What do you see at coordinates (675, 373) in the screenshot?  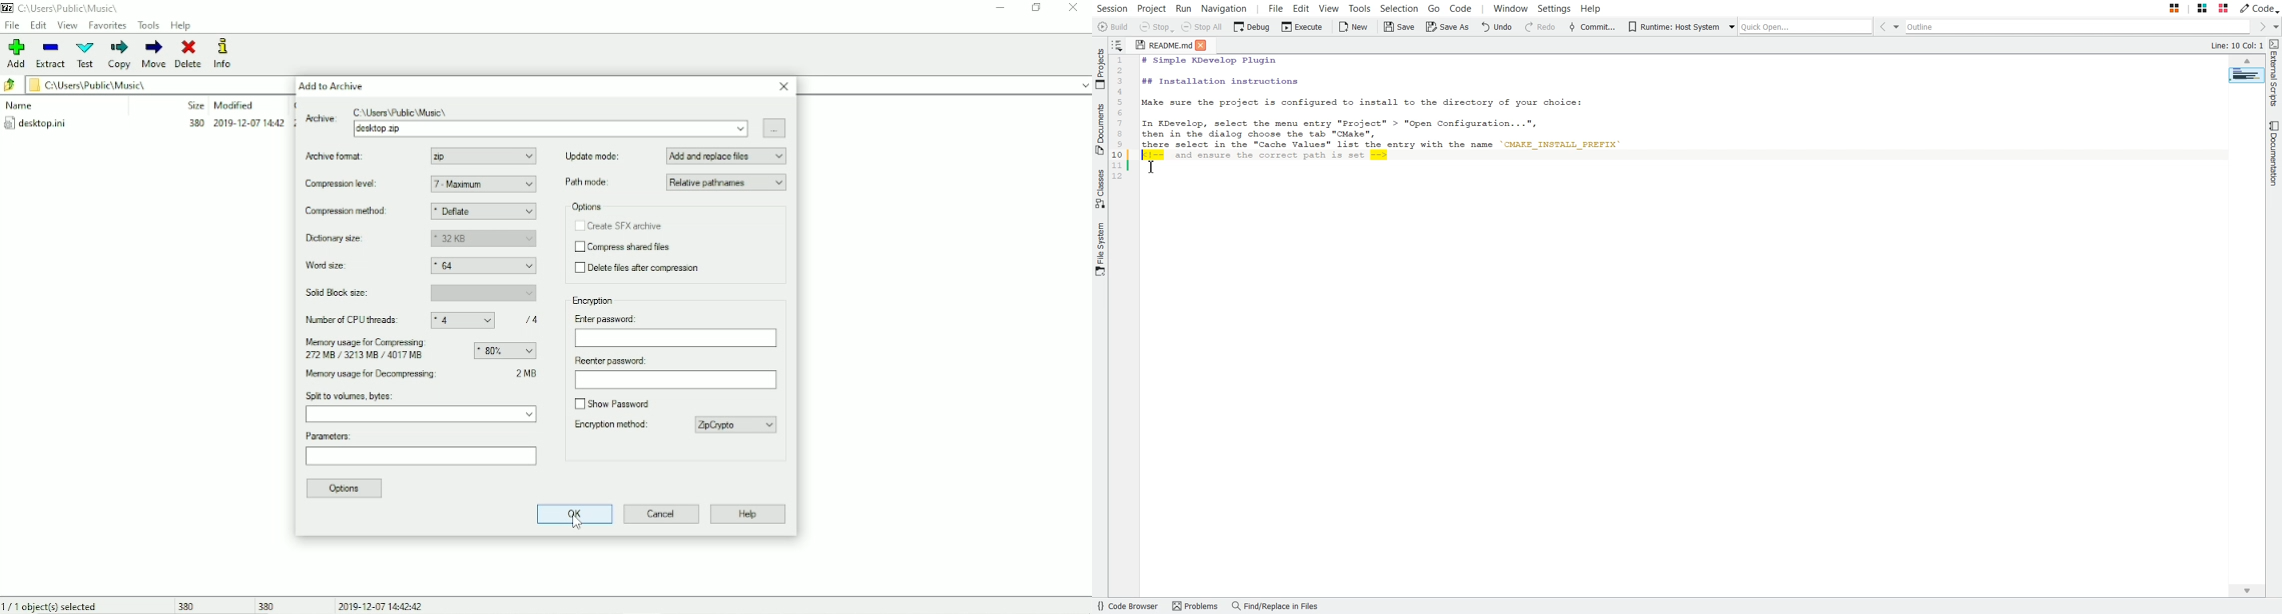 I see `Reenter password` at bounding box center [675, 373].